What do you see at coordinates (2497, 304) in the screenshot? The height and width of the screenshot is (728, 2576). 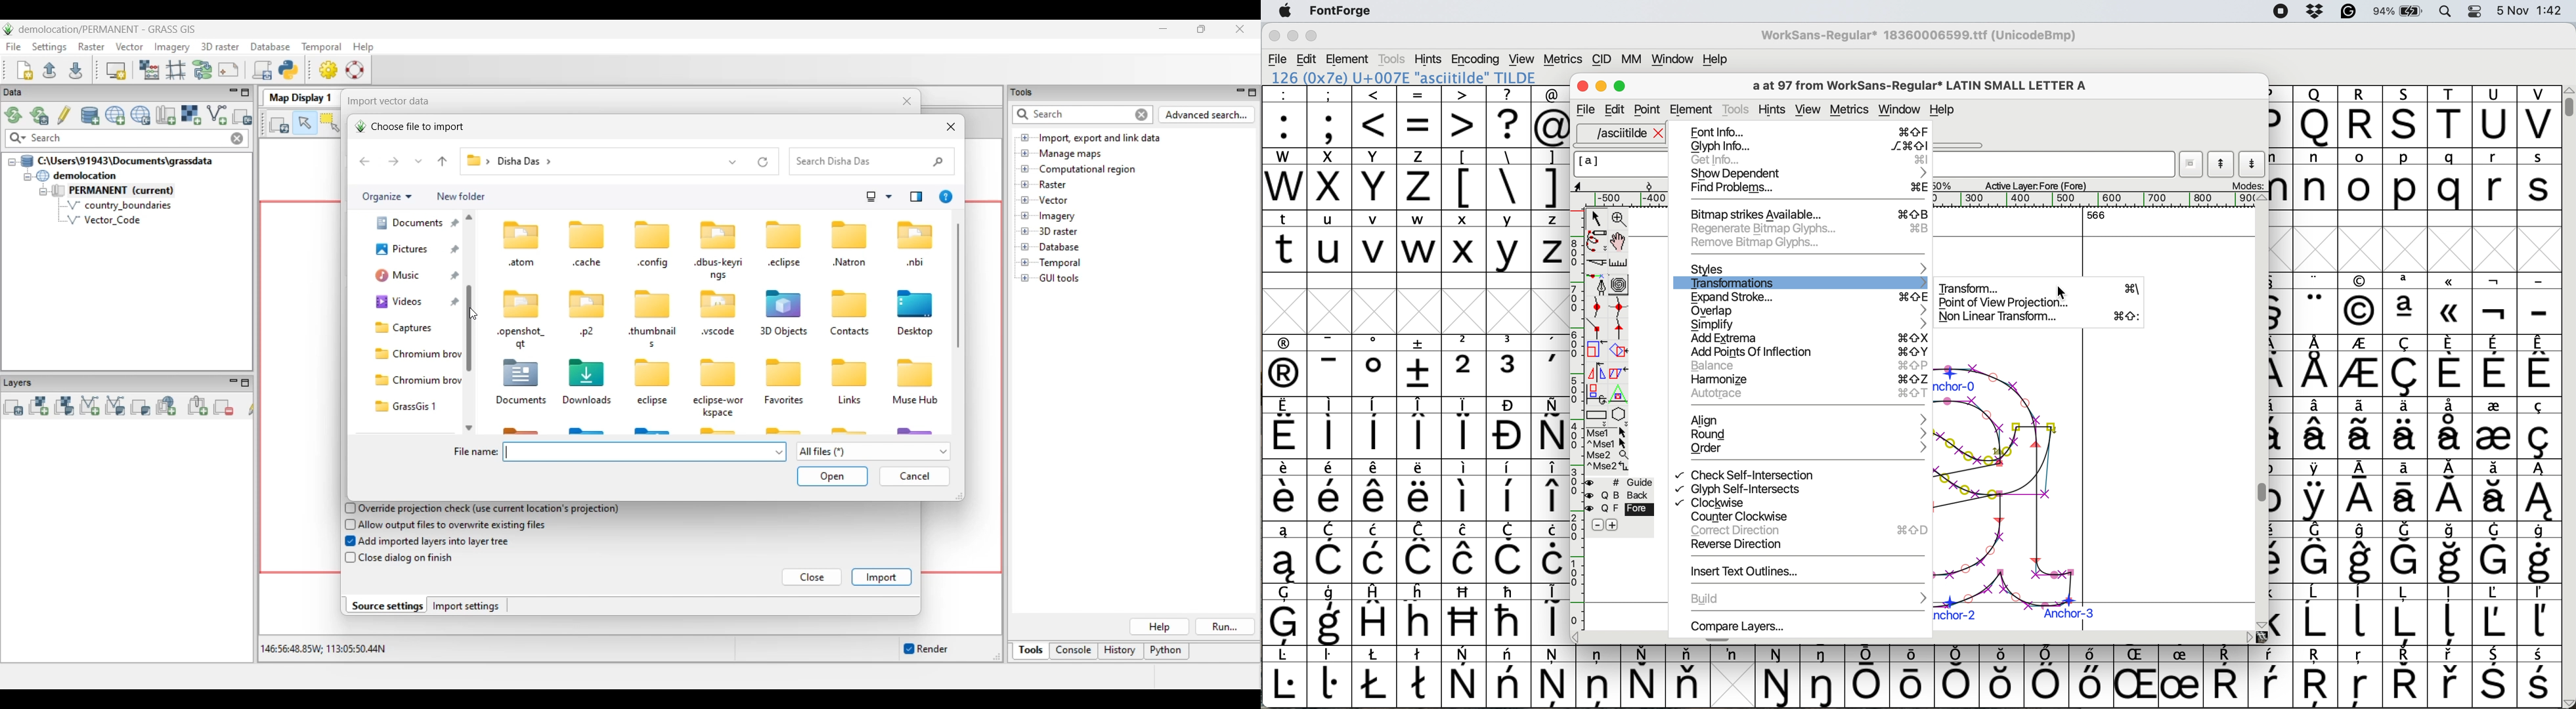 I see `symbol` at bounding box center [2497, 304].